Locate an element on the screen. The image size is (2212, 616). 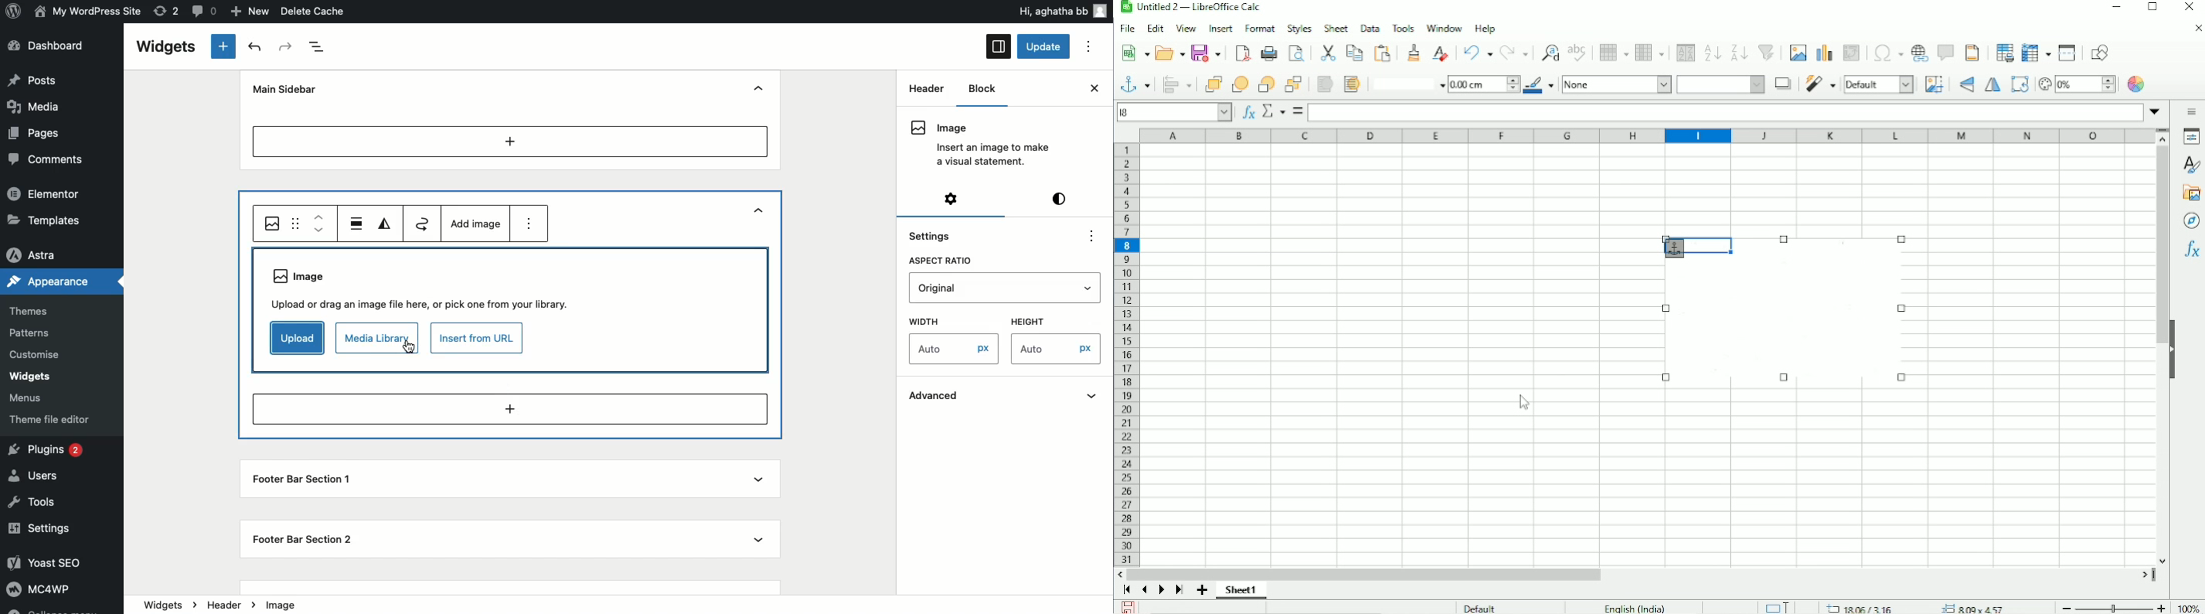
flip vertically is located at coordinates (1966, 83).